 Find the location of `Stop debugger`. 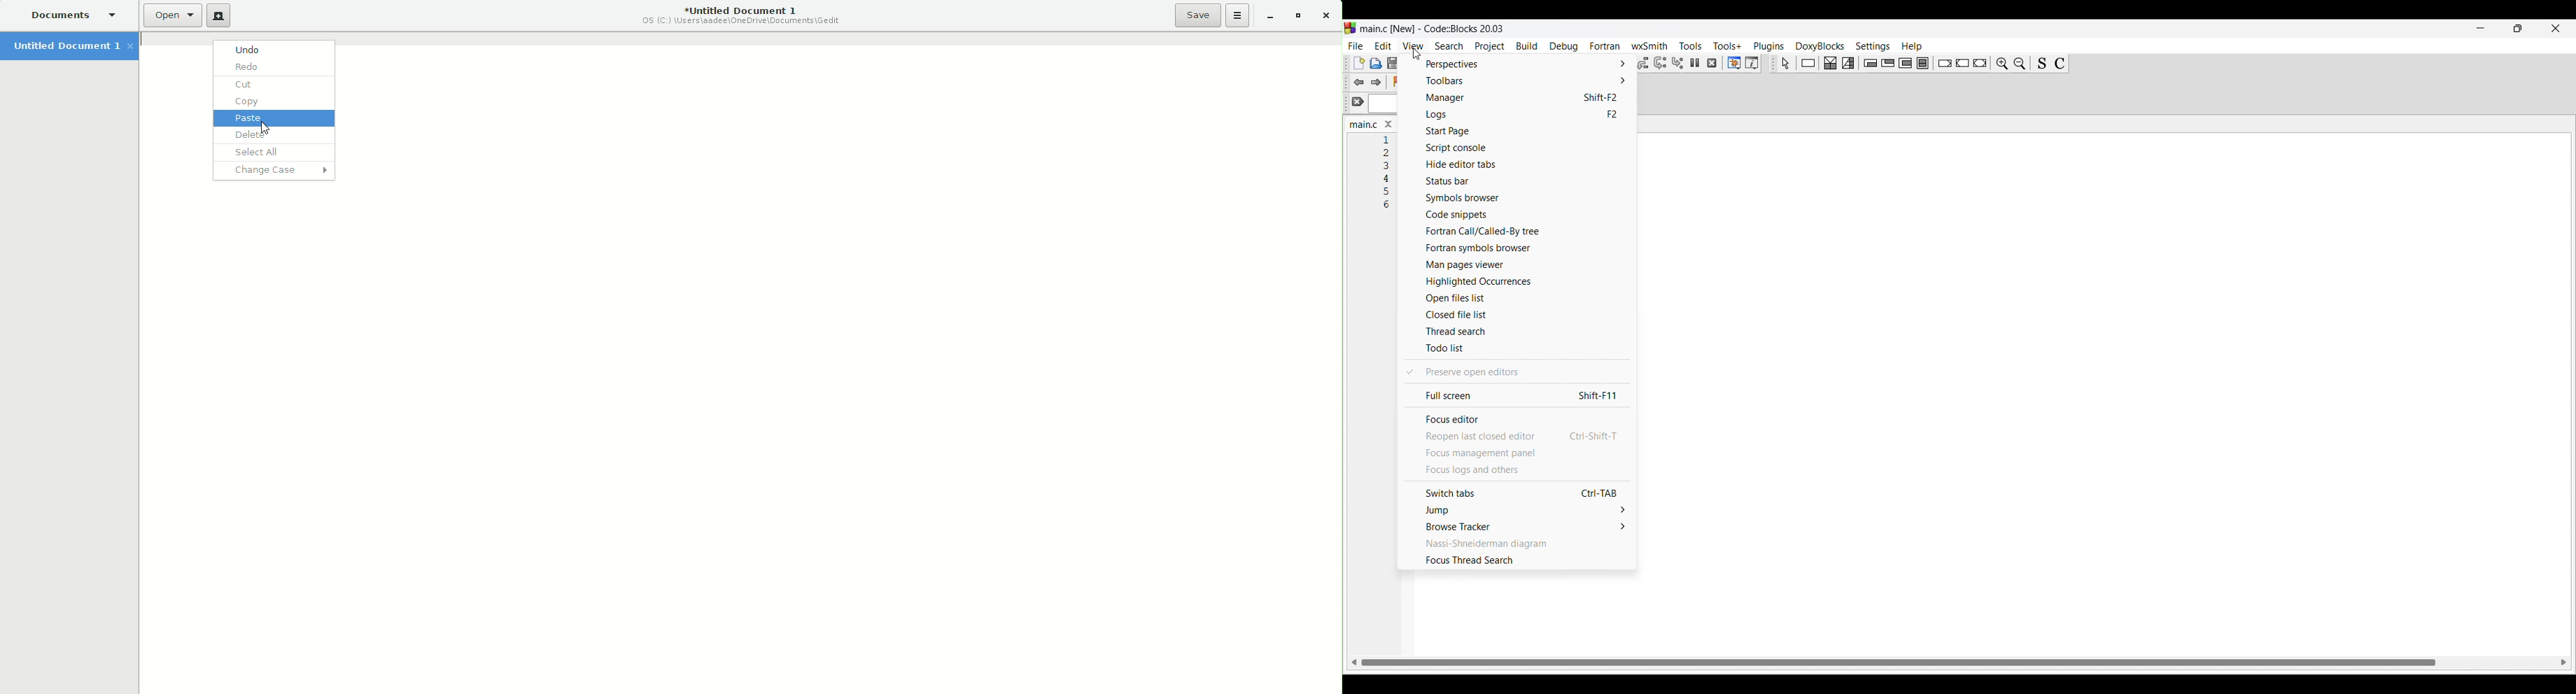

Stop debugger is located at coordinates (1712, 63).